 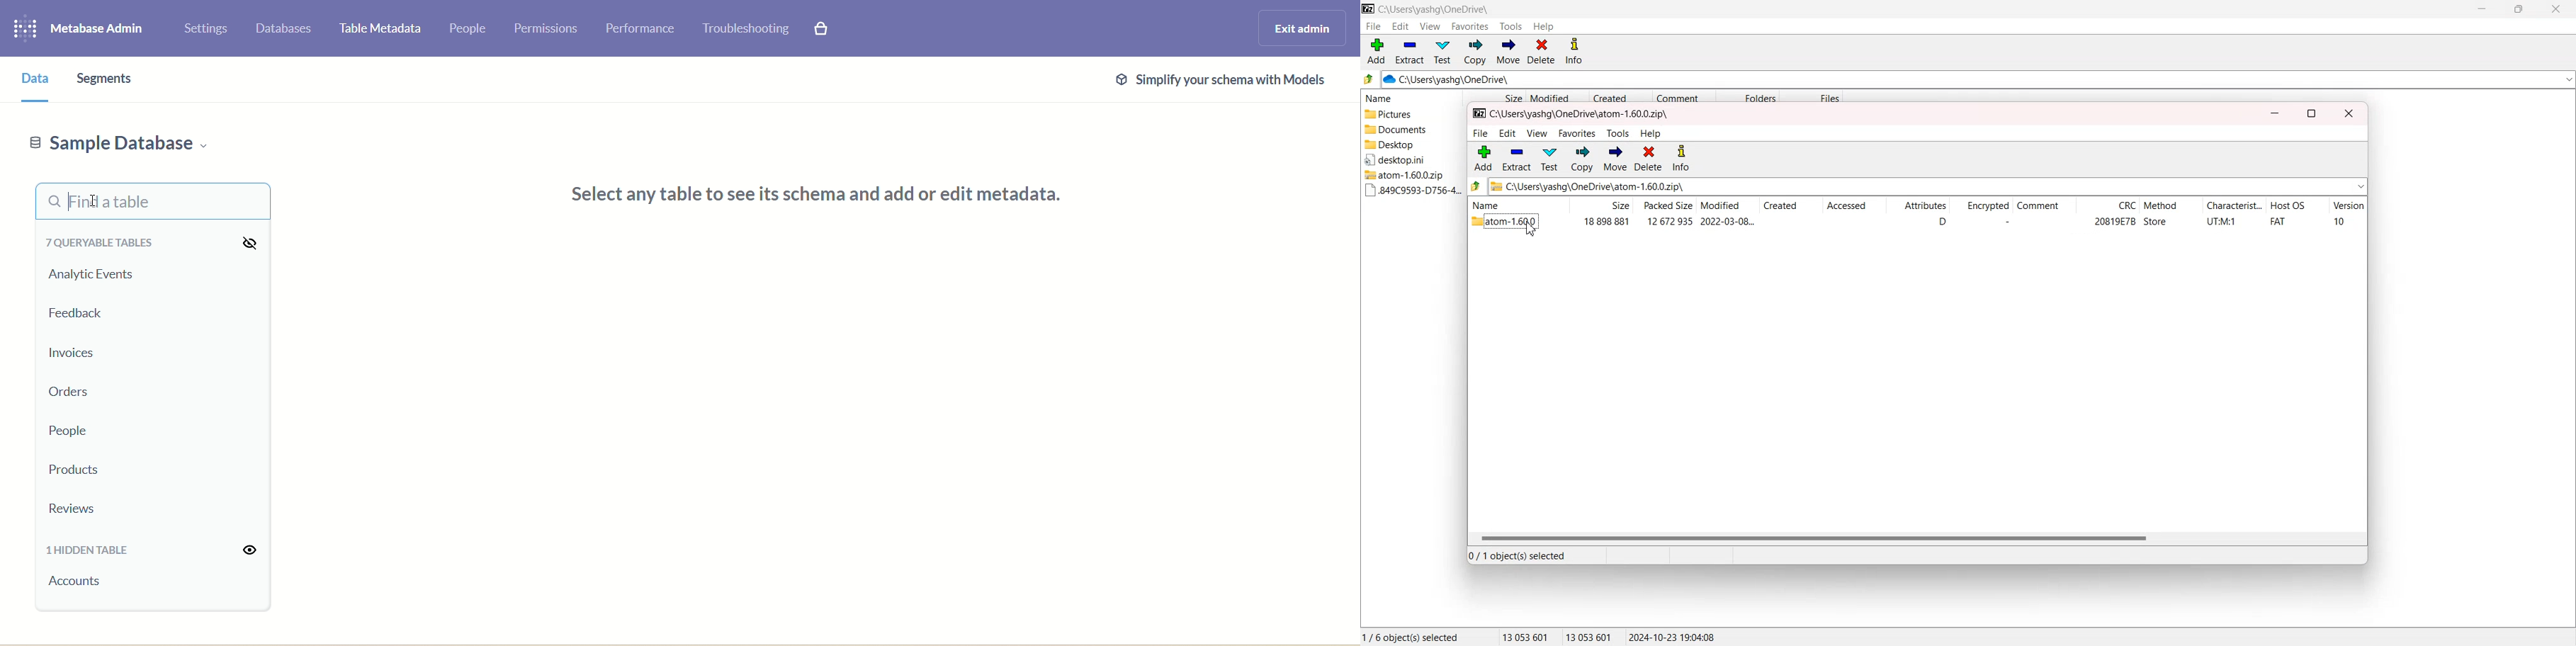 I want to click on Add, so click(x=1377, y=51).